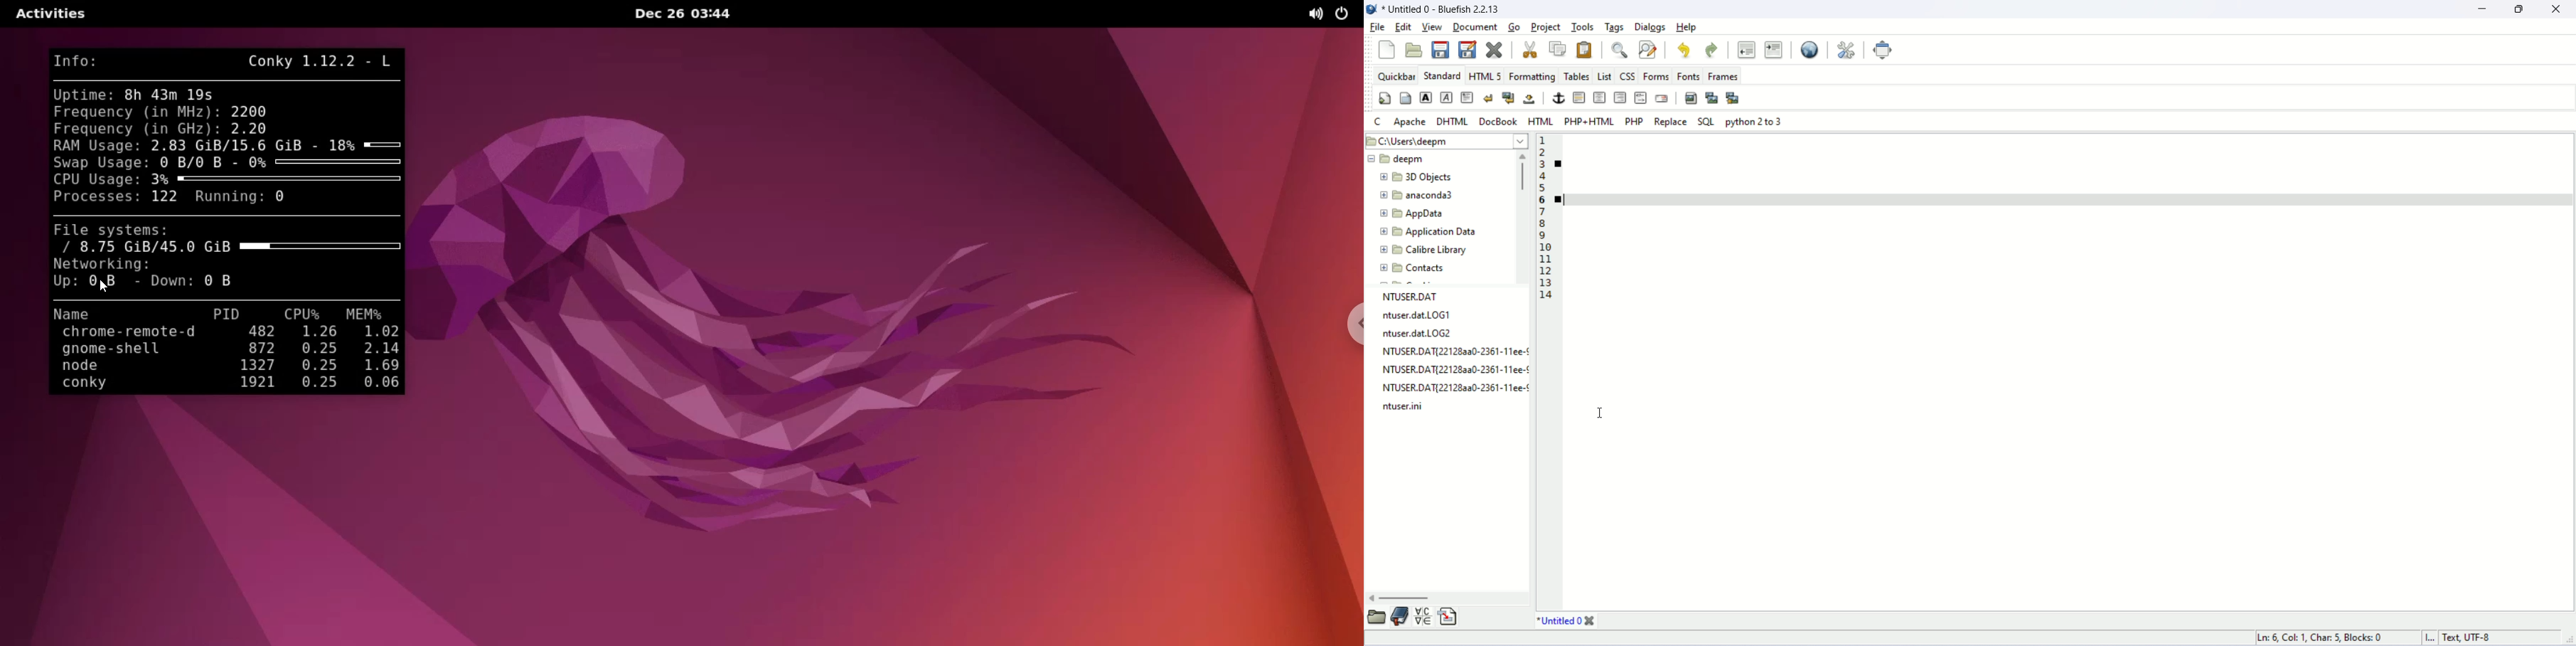 The image size is (2576, 672). What do you see at coordinates (1530, 49) in the screenshot?
I see `close` at bounding box center [1530, 49].